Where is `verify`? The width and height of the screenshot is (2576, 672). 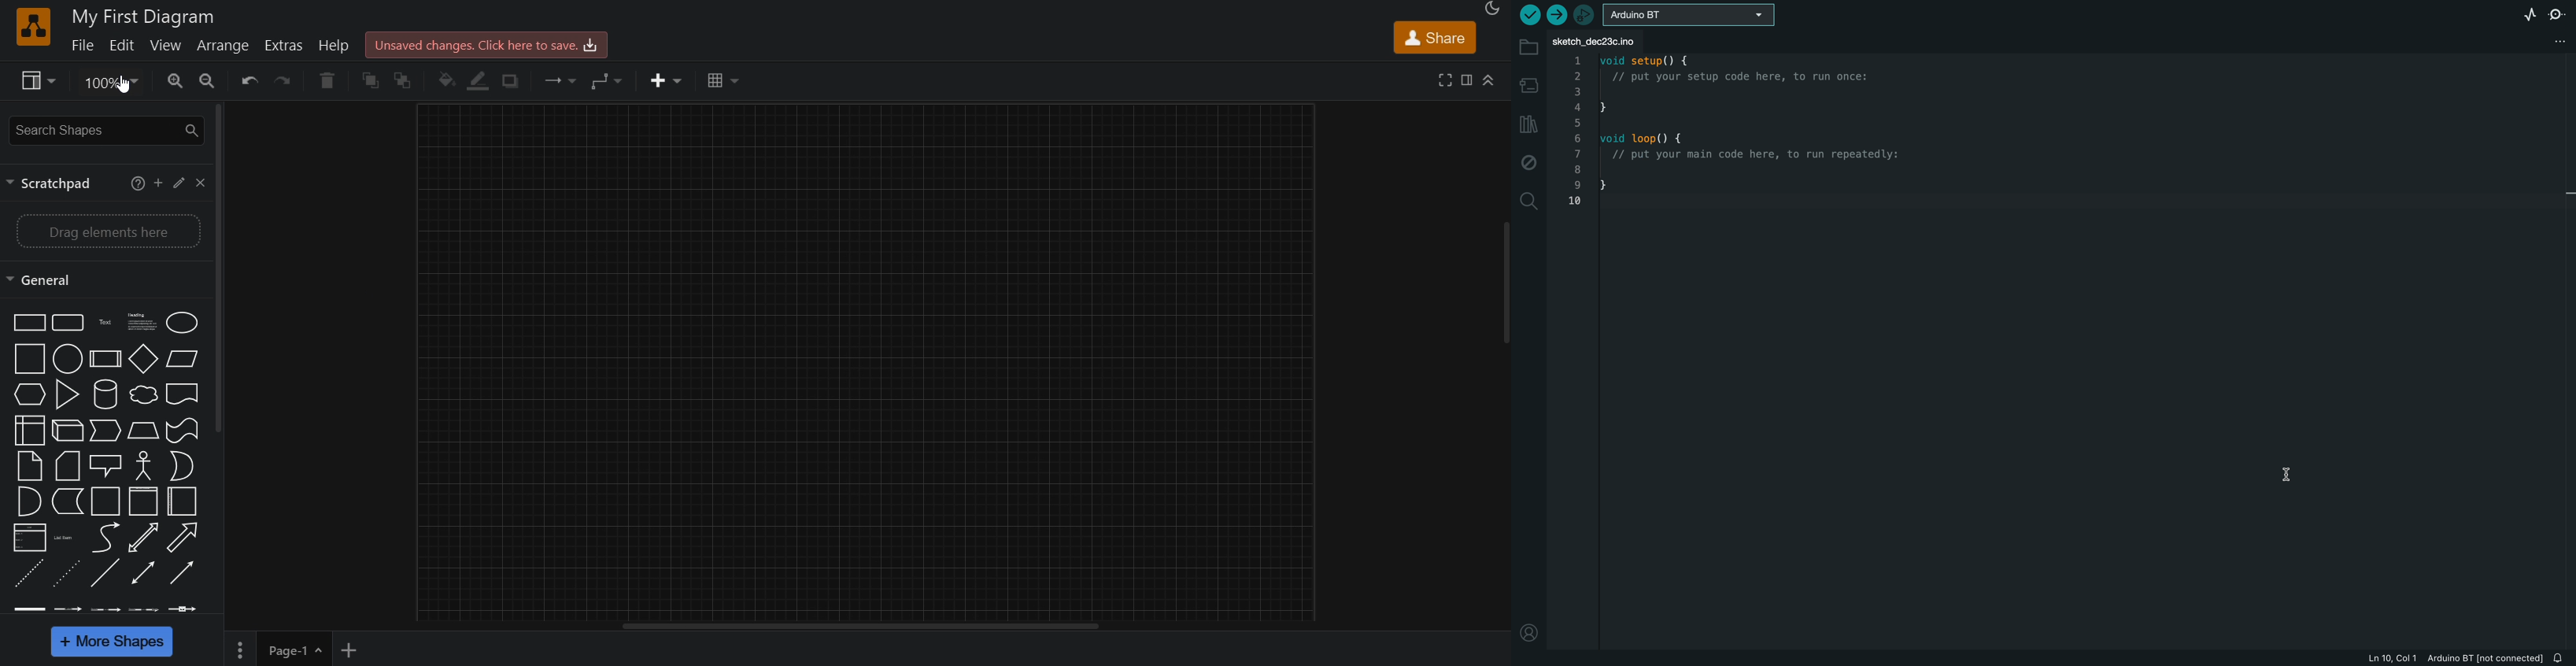 verify is located at coordinates (1530, 15).